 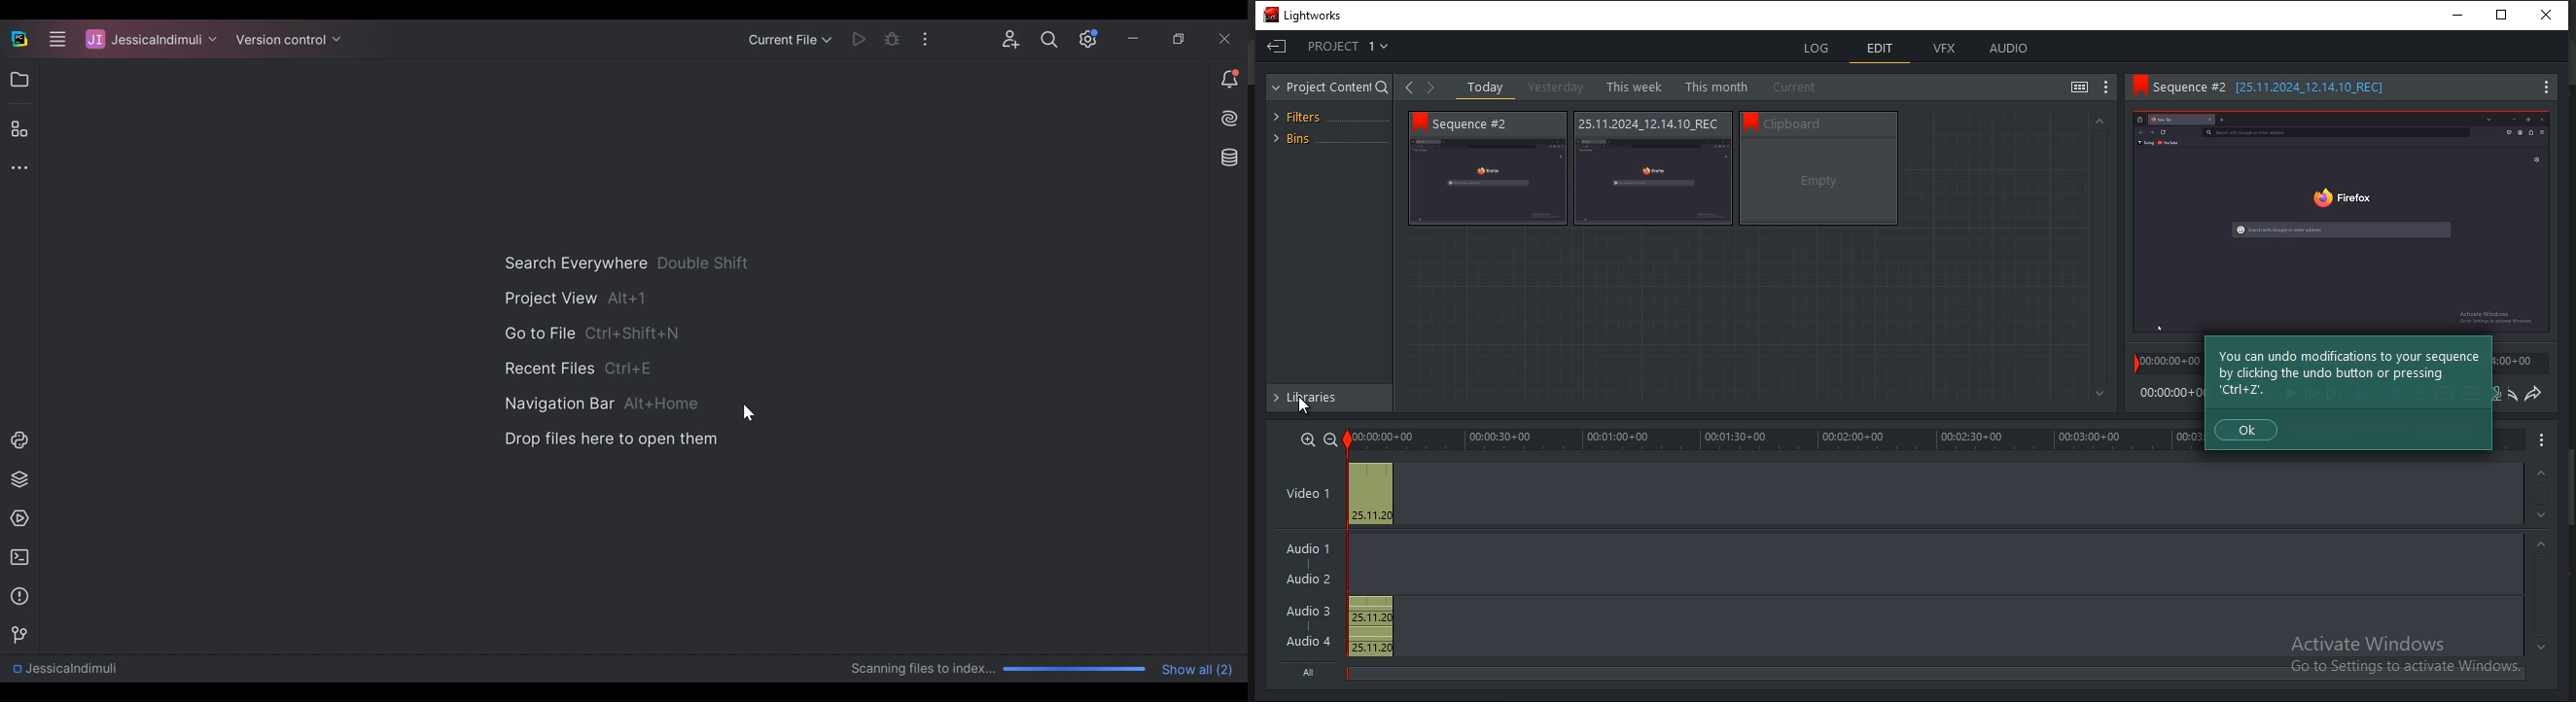 I want to click on libraries, so click(x=1327, y=400).